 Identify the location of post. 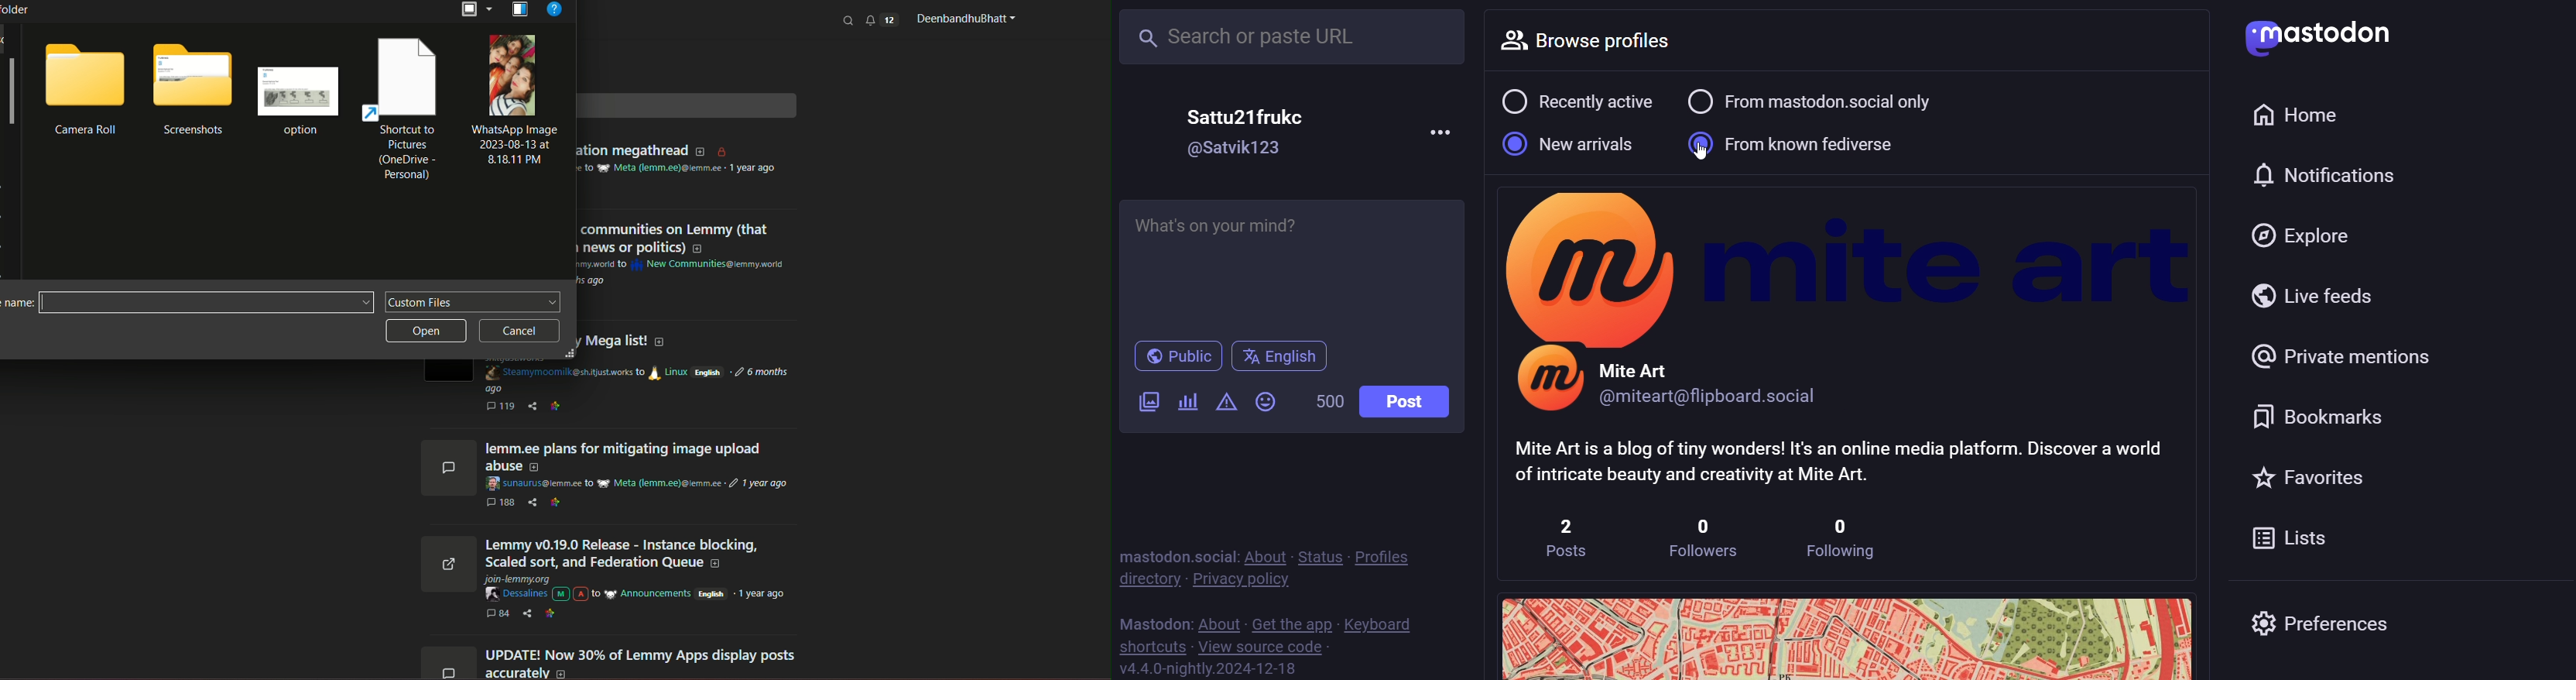
(1411, 406).